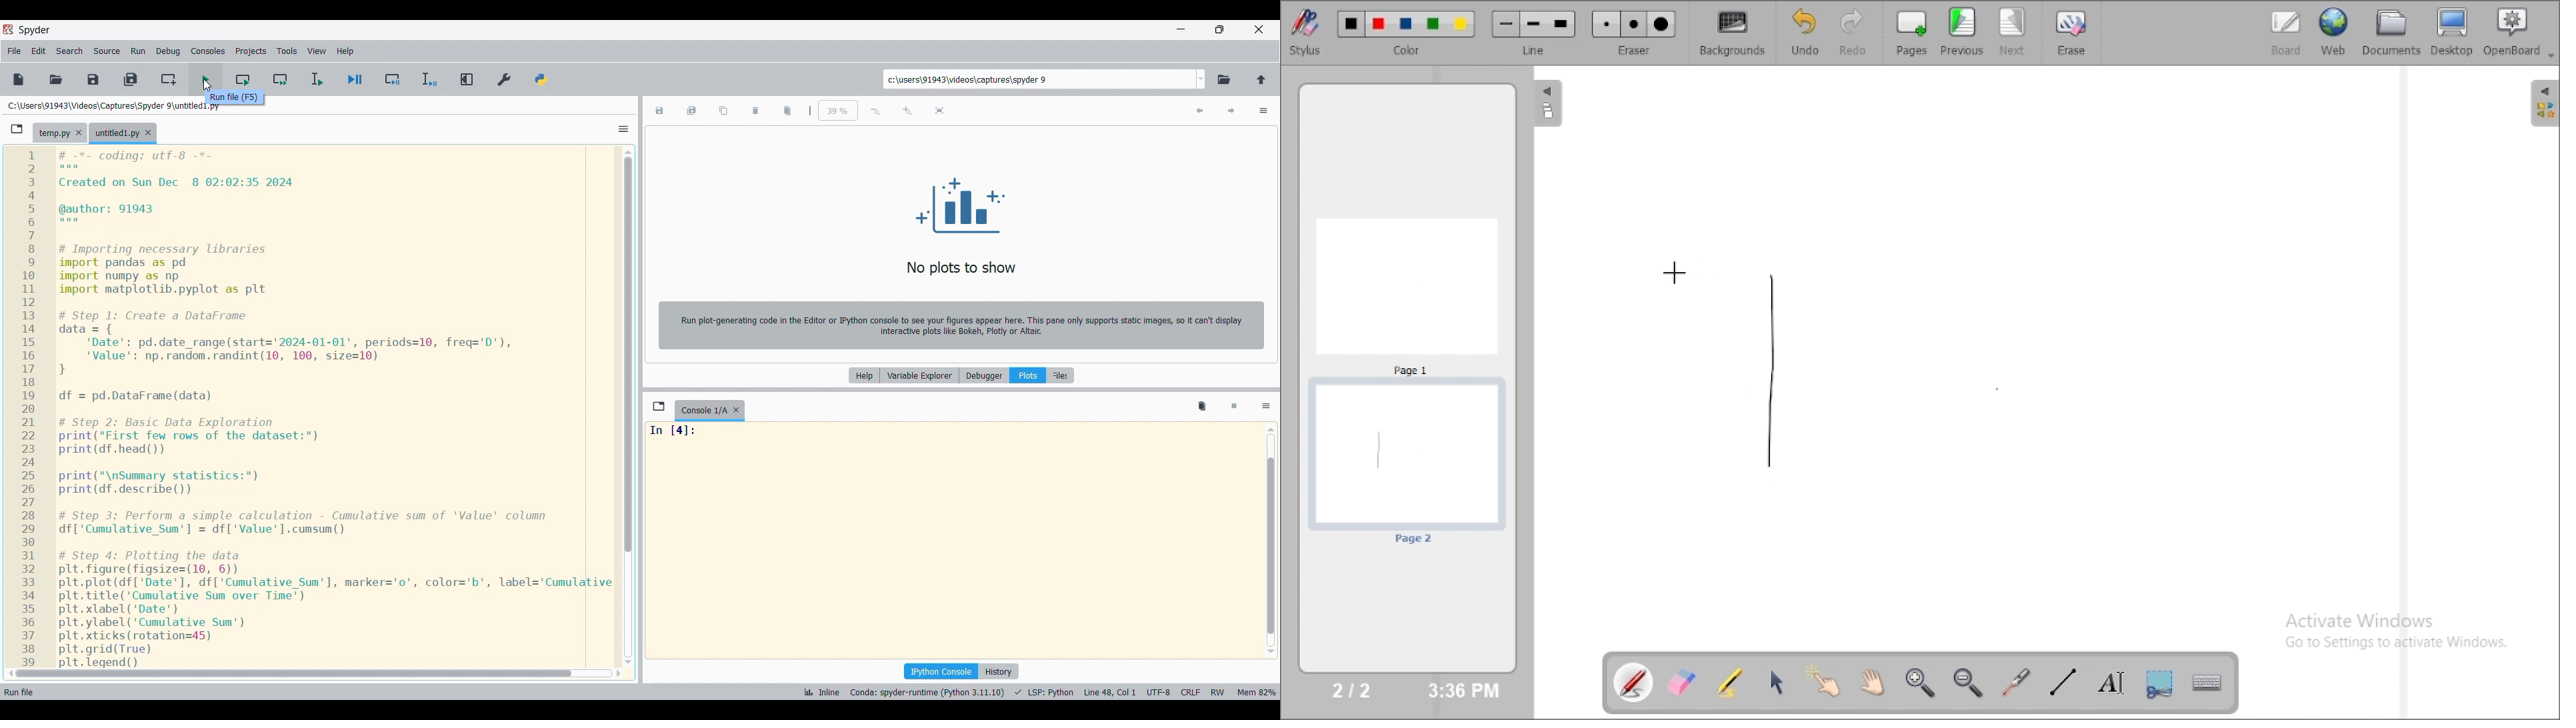 The height and width of the screenshot is (728, 2576). Describe the element at coordinates (1235, 407) in the screenshot. I see `Interrupt kernel` at that location.